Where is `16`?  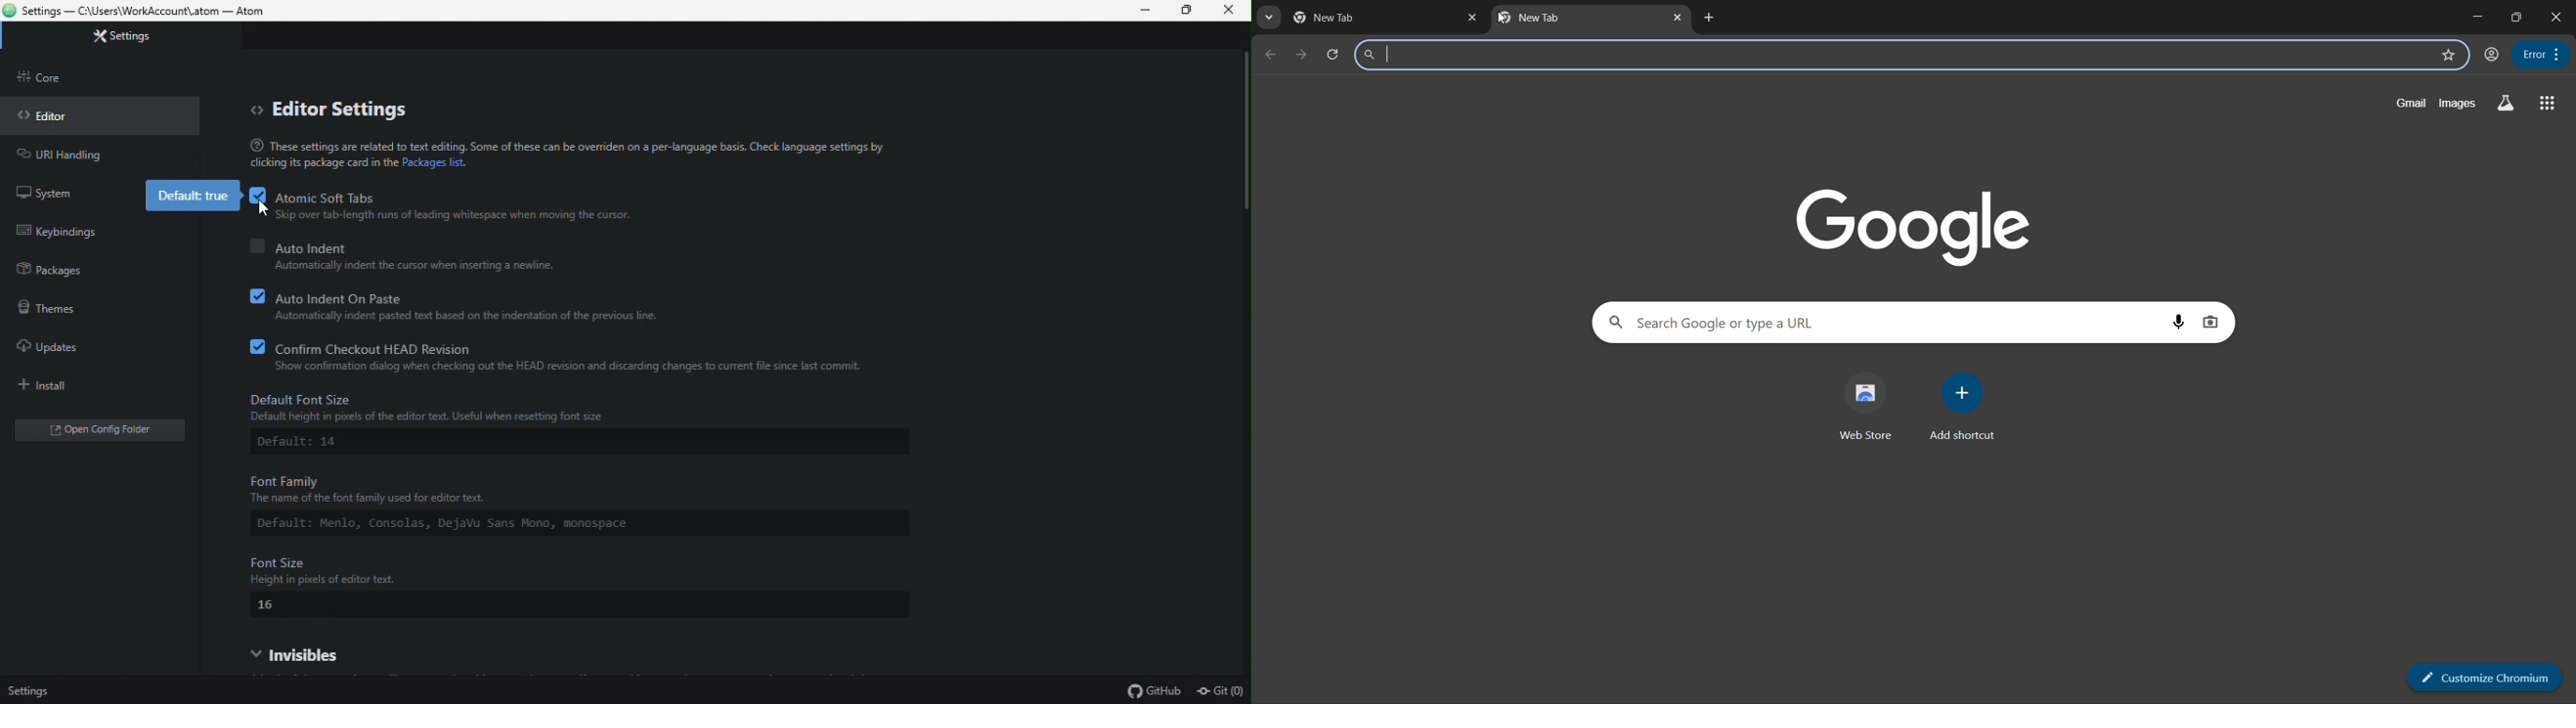 16 is located at coordinates (269, 605).